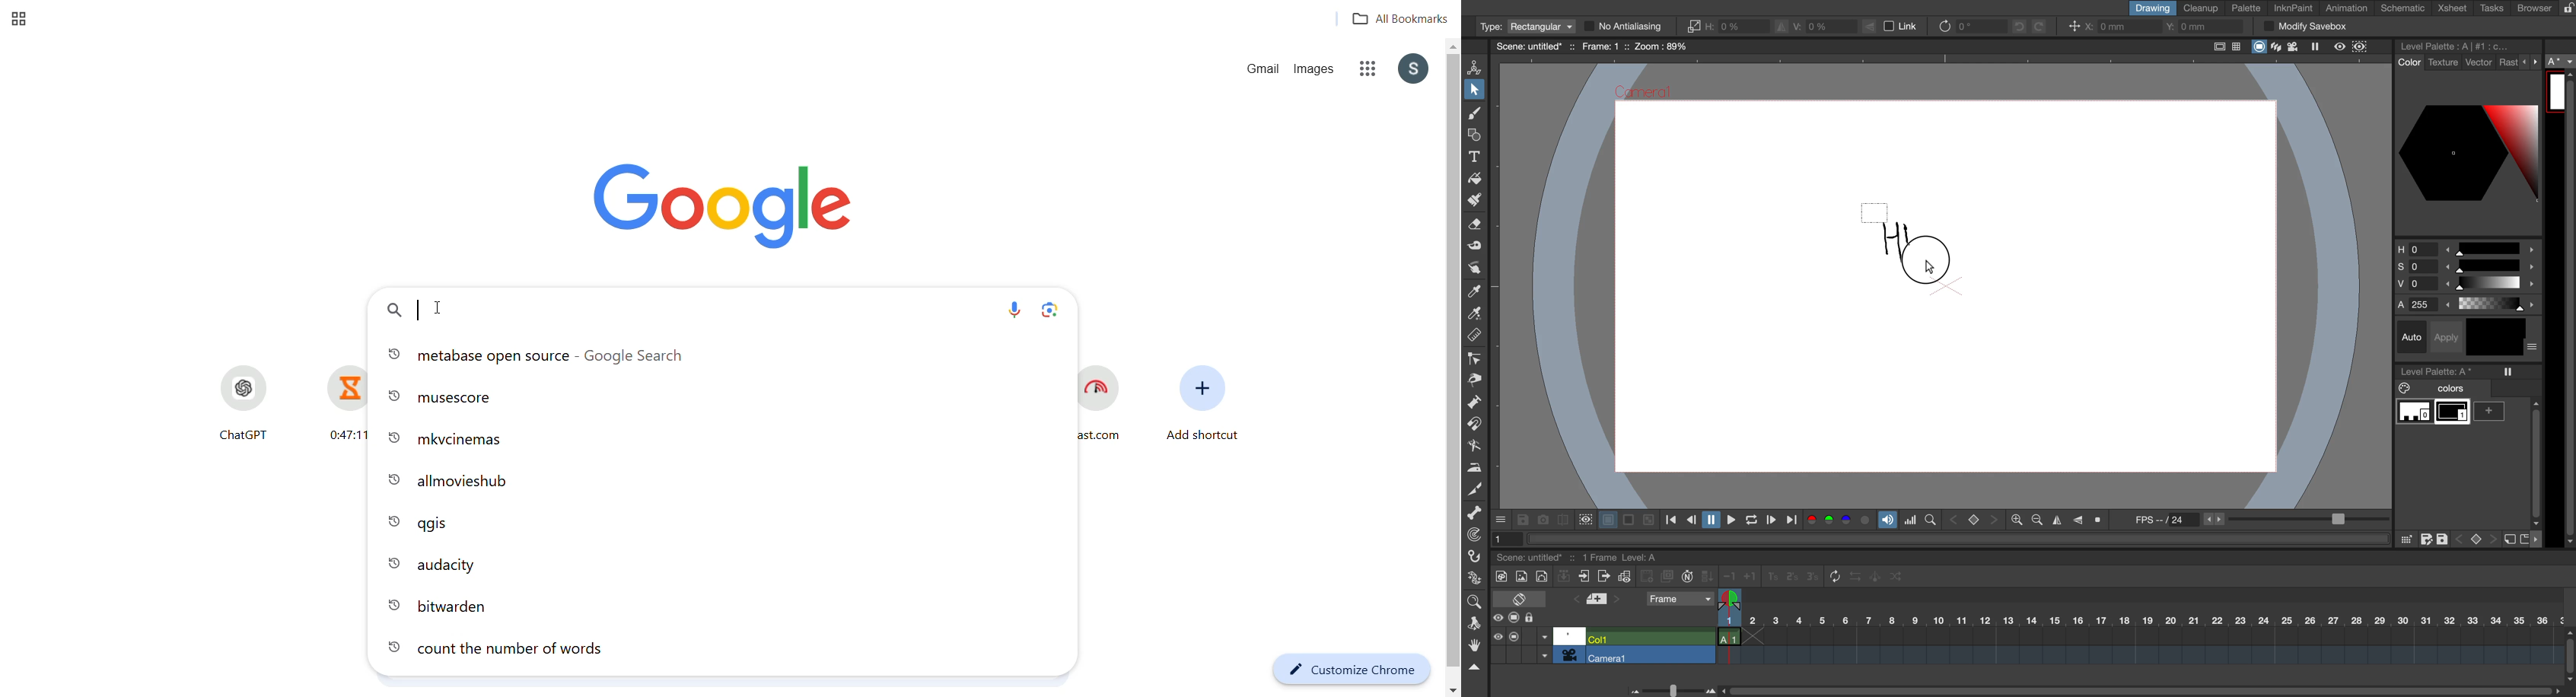 This screenshot has width=2576, height=700. Describe the element at coordinates (1472, 247) in the screenshot. I see `tape tool` at that location.